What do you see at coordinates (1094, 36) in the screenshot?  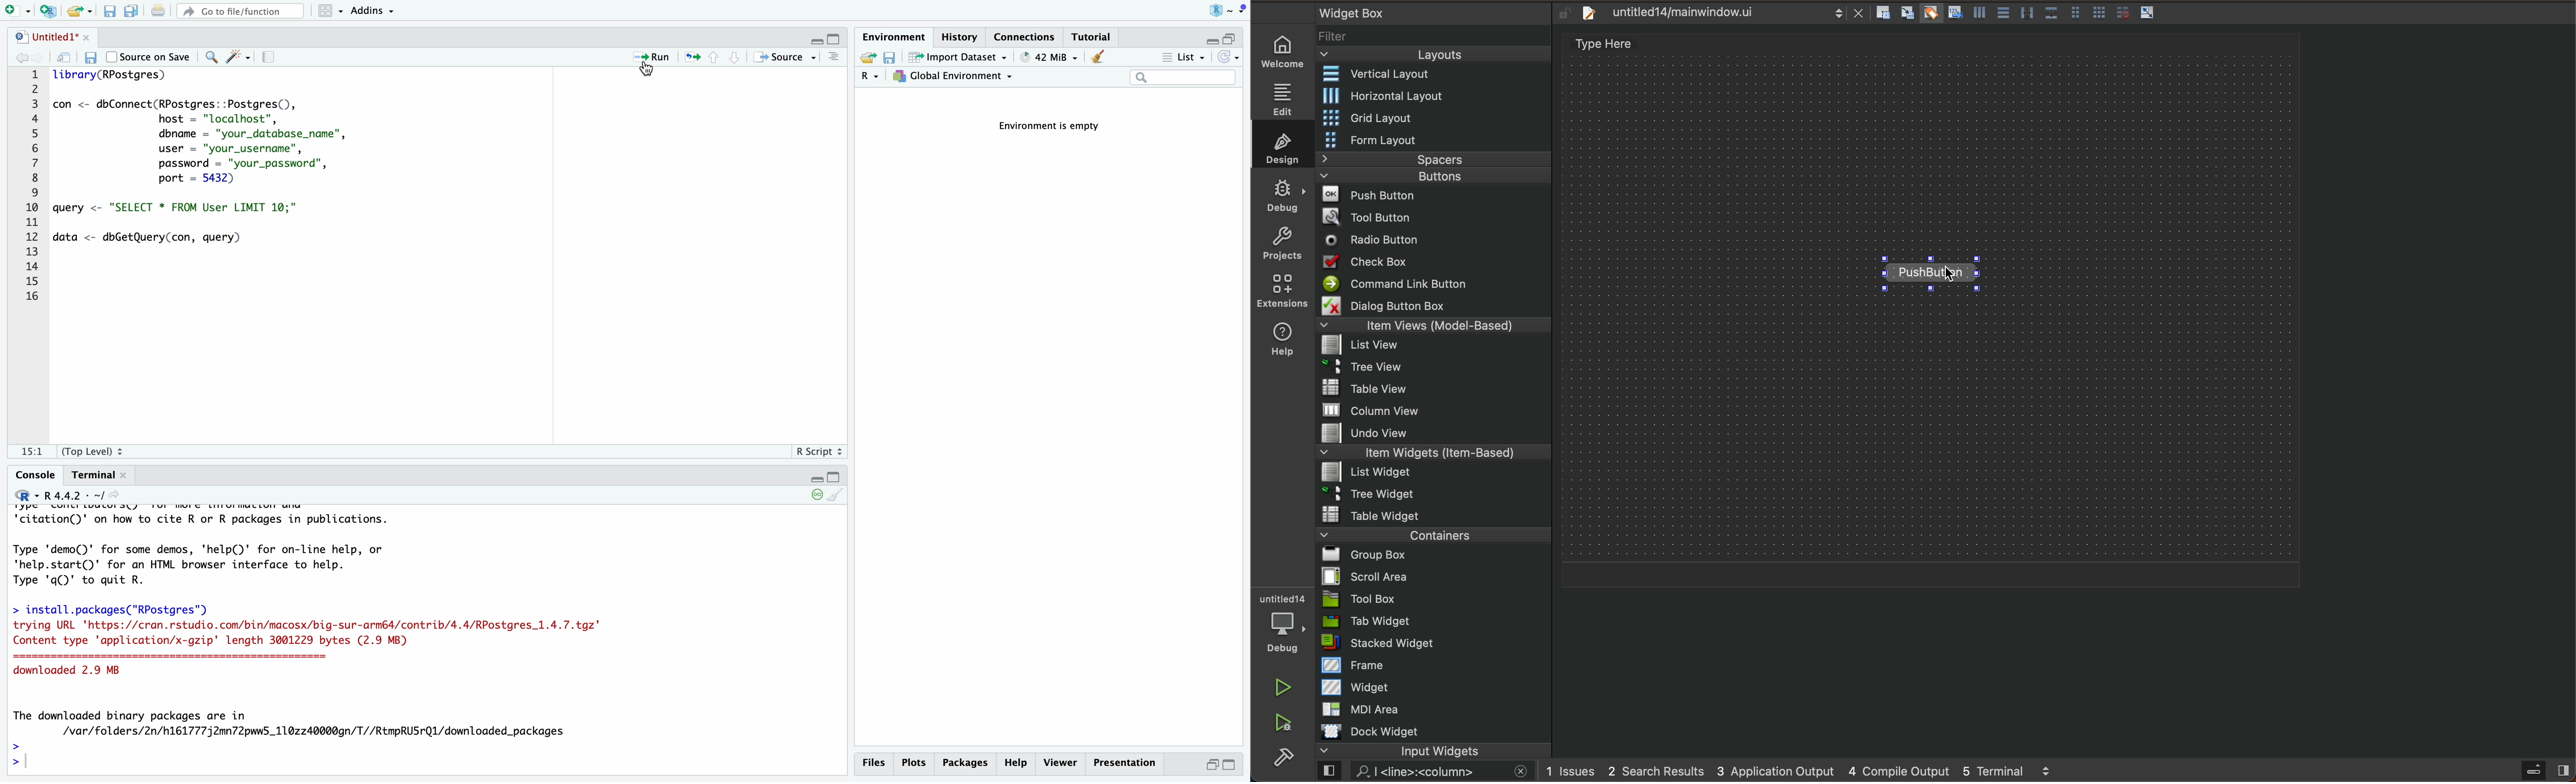 I see `tutorial` at bounding box center [1094, 36].